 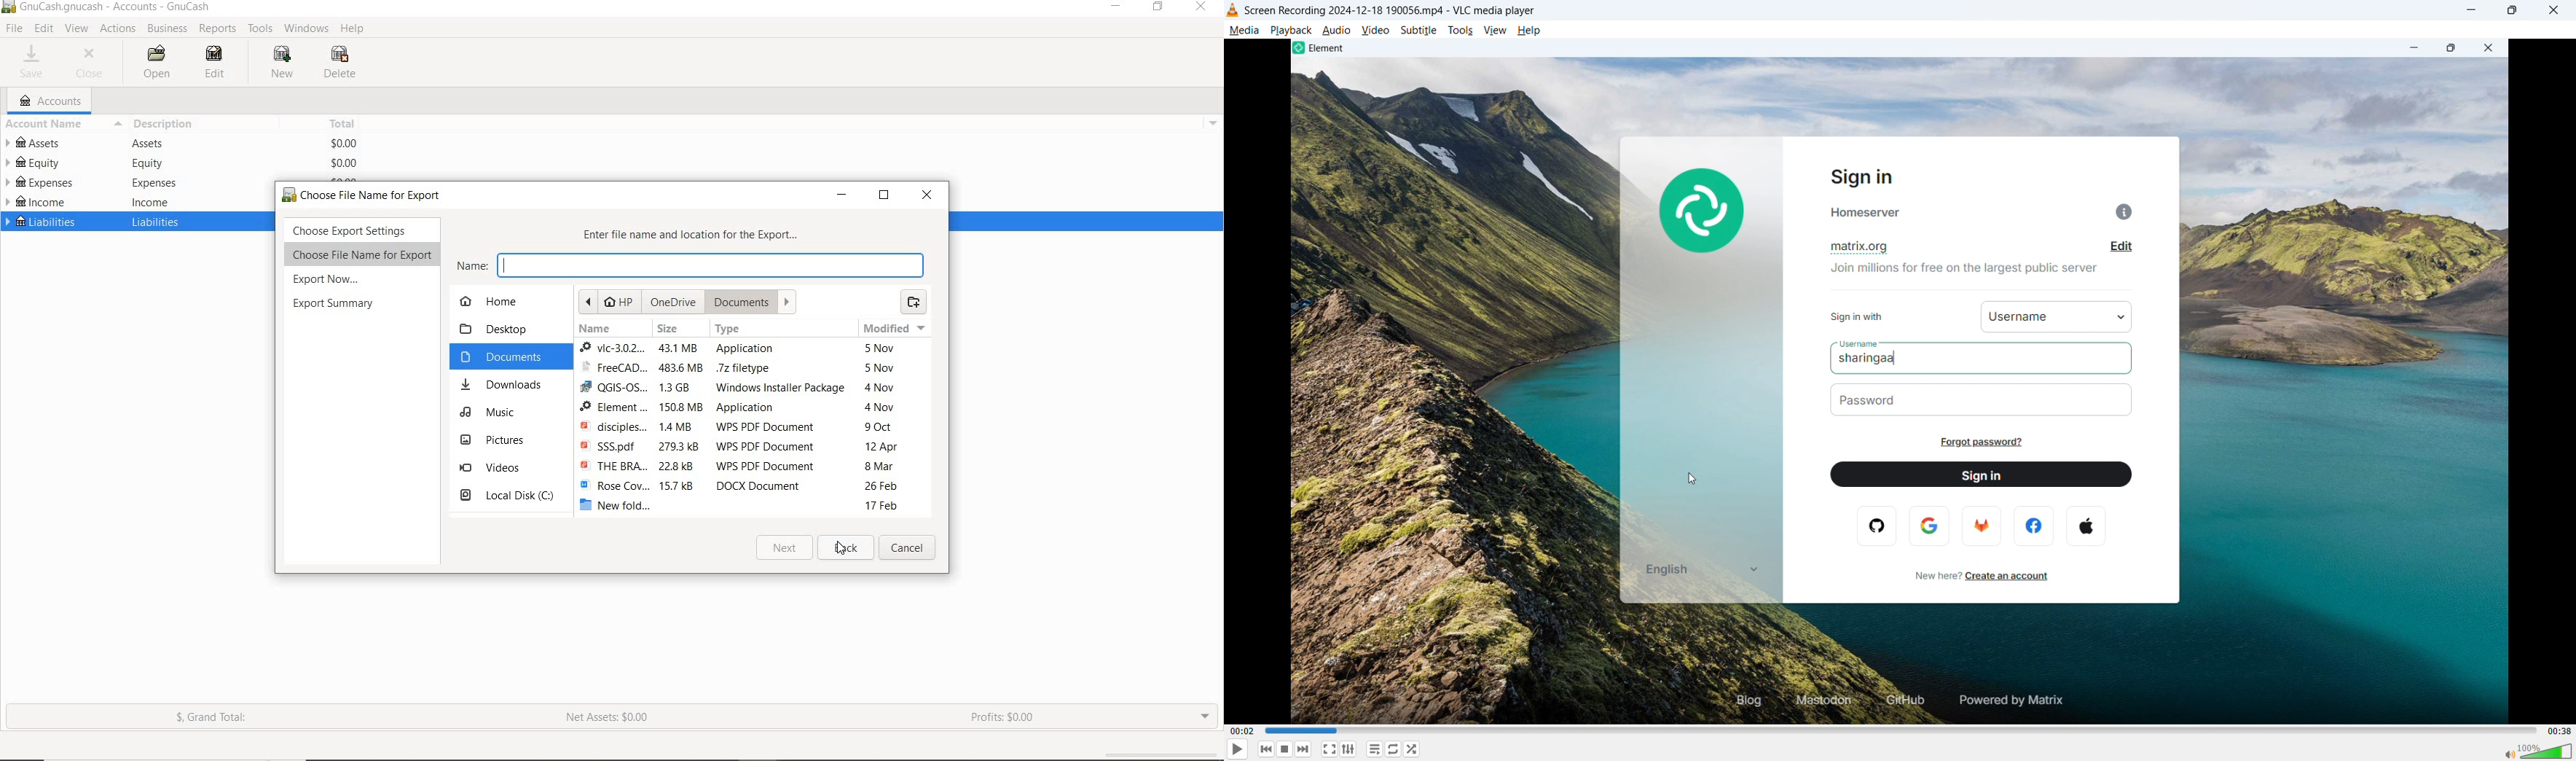 What do you see at coordinates (1337, 30) in the screenshot?
I see `Audio ` at bounding box center [1337, 30].